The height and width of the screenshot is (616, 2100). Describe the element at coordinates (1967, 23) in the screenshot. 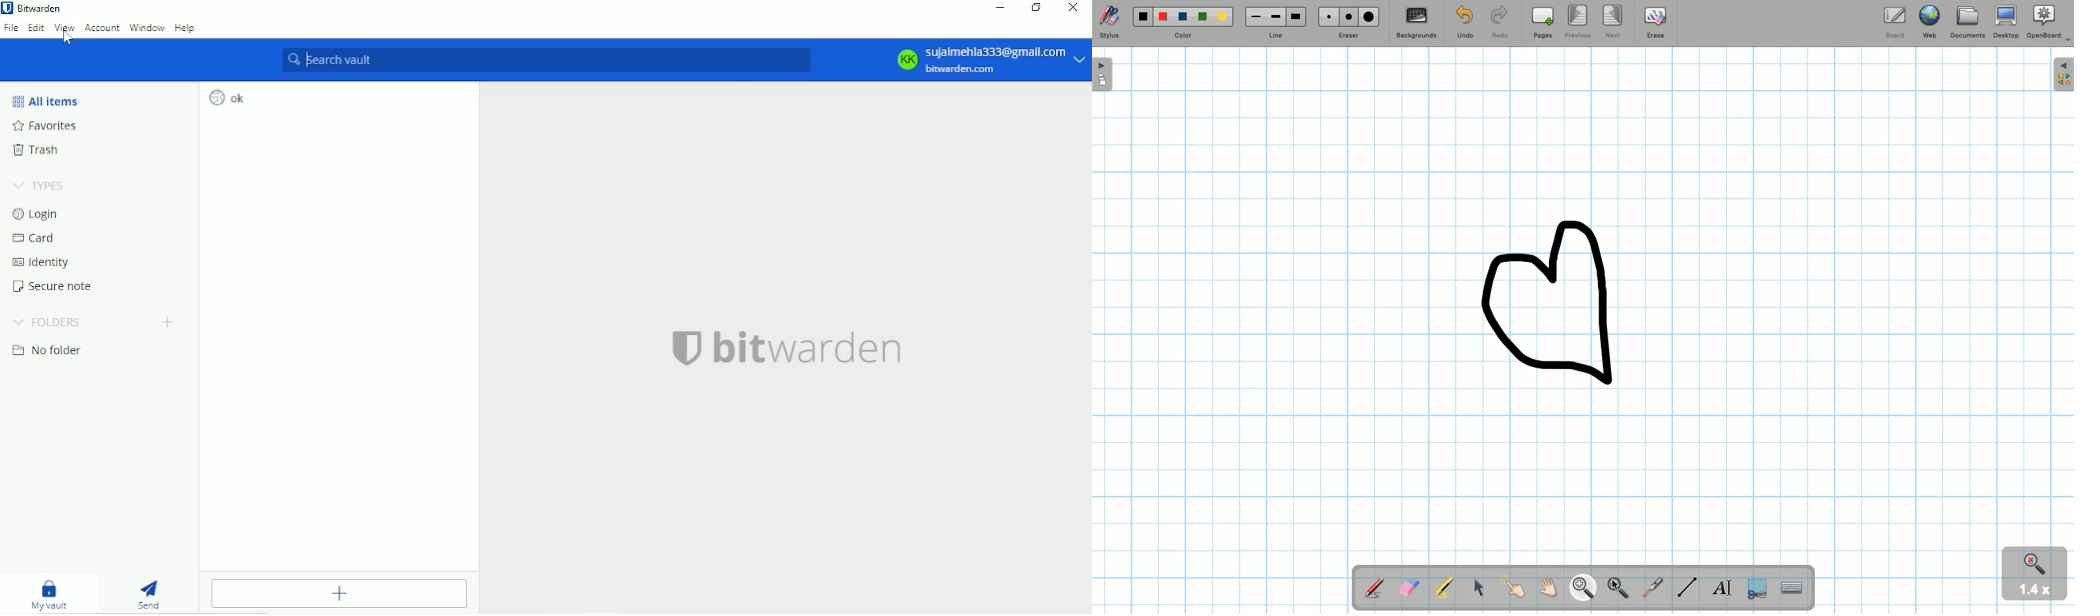

I see `Documents` at that location.